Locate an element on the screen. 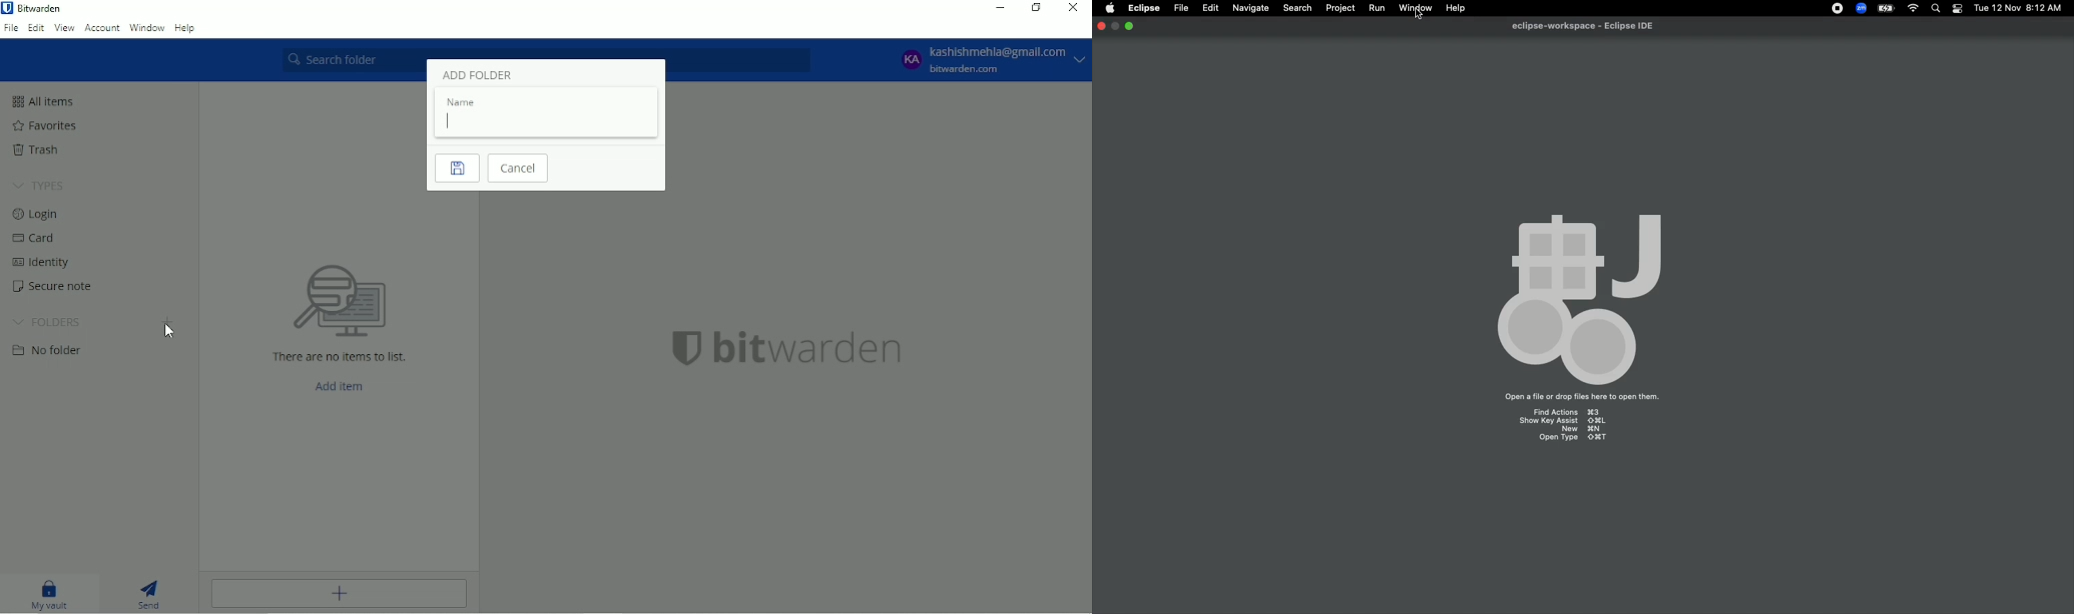  View is located at coordinates (64, 28).